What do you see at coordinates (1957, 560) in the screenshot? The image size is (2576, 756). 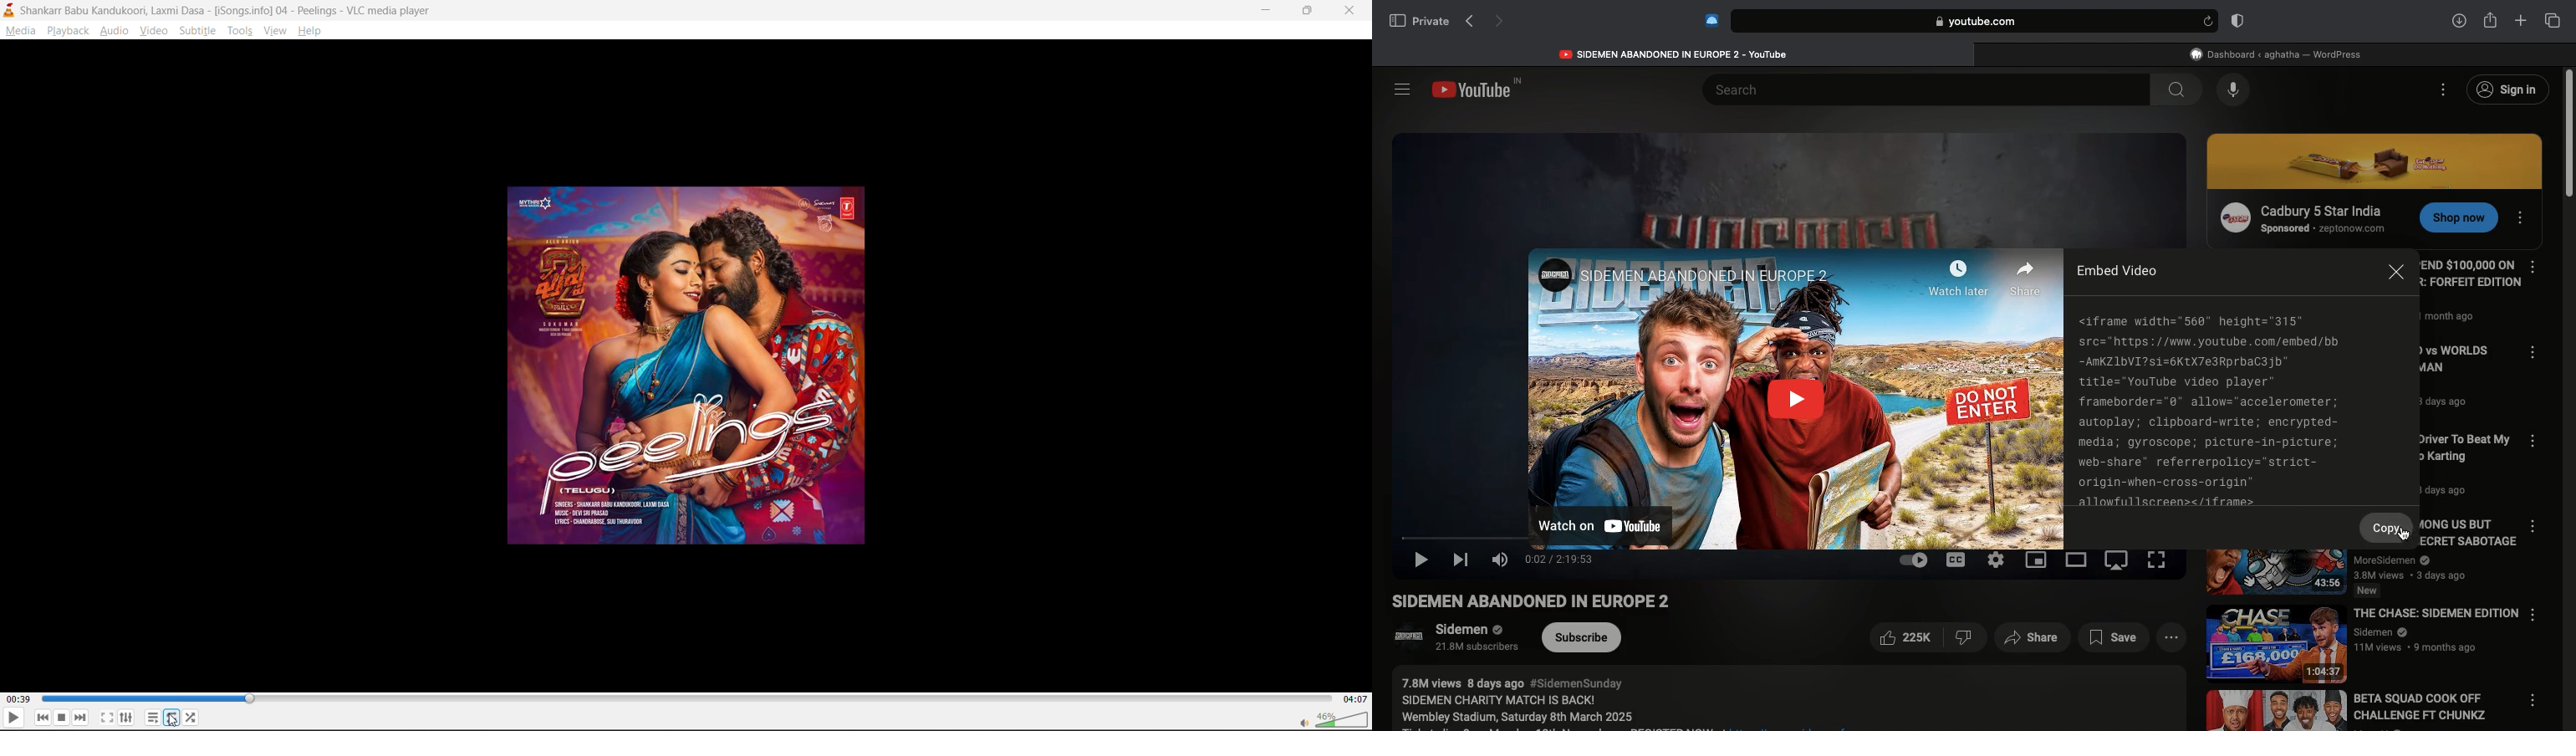 I see `Subtitles` at bounding box center [1957, 560].